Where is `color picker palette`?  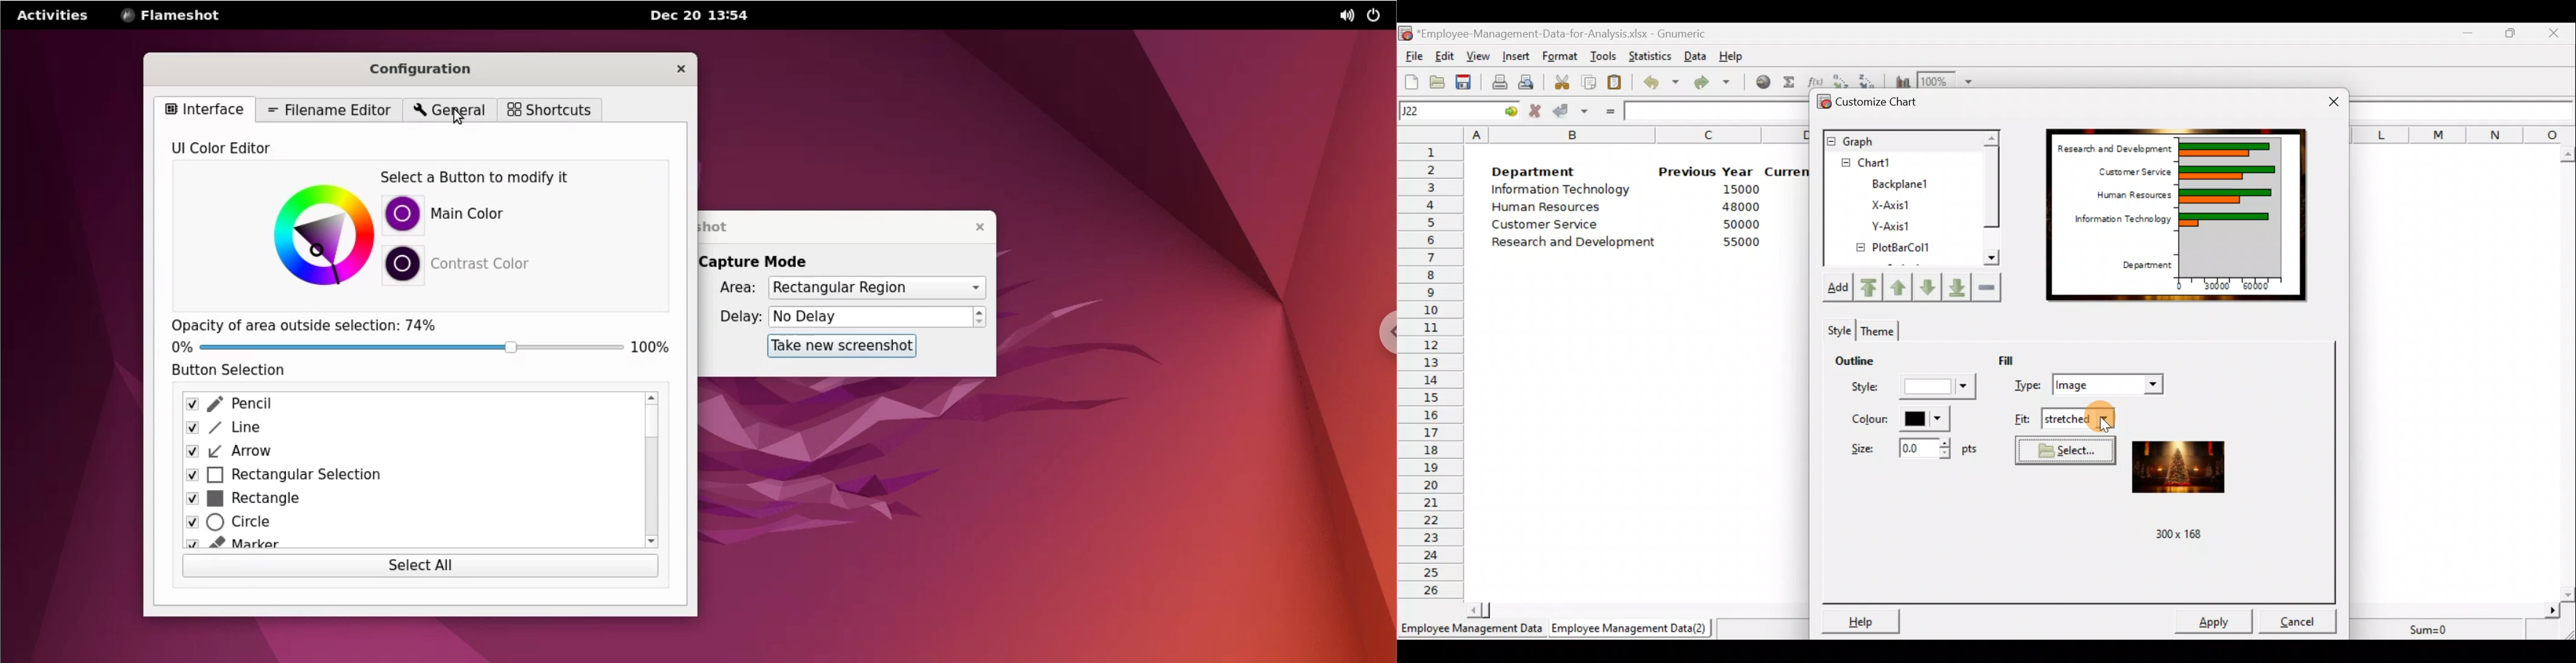
color picker palette is located at coordinates (308, 235).